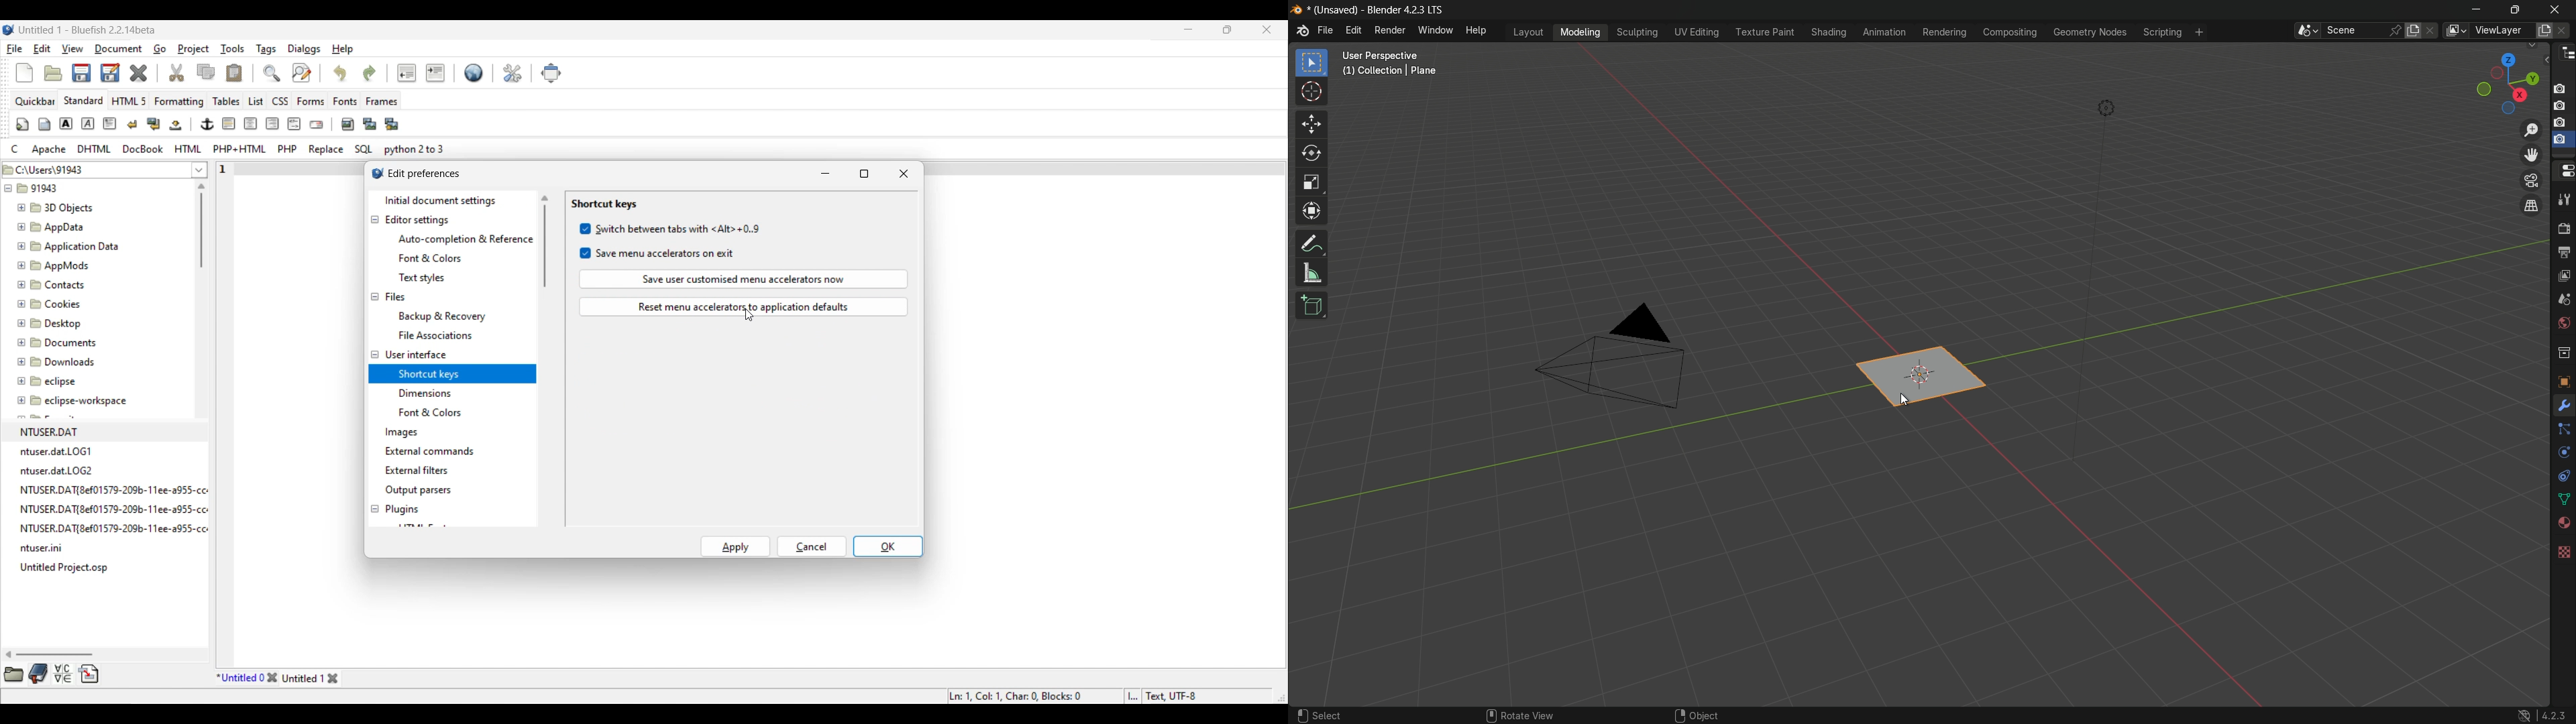 Image resolution: width=2576 pixels, height=728 pixels. Describe the element at coordinates (1267, 29) in the screenshot. I see `Close interface` at that location.